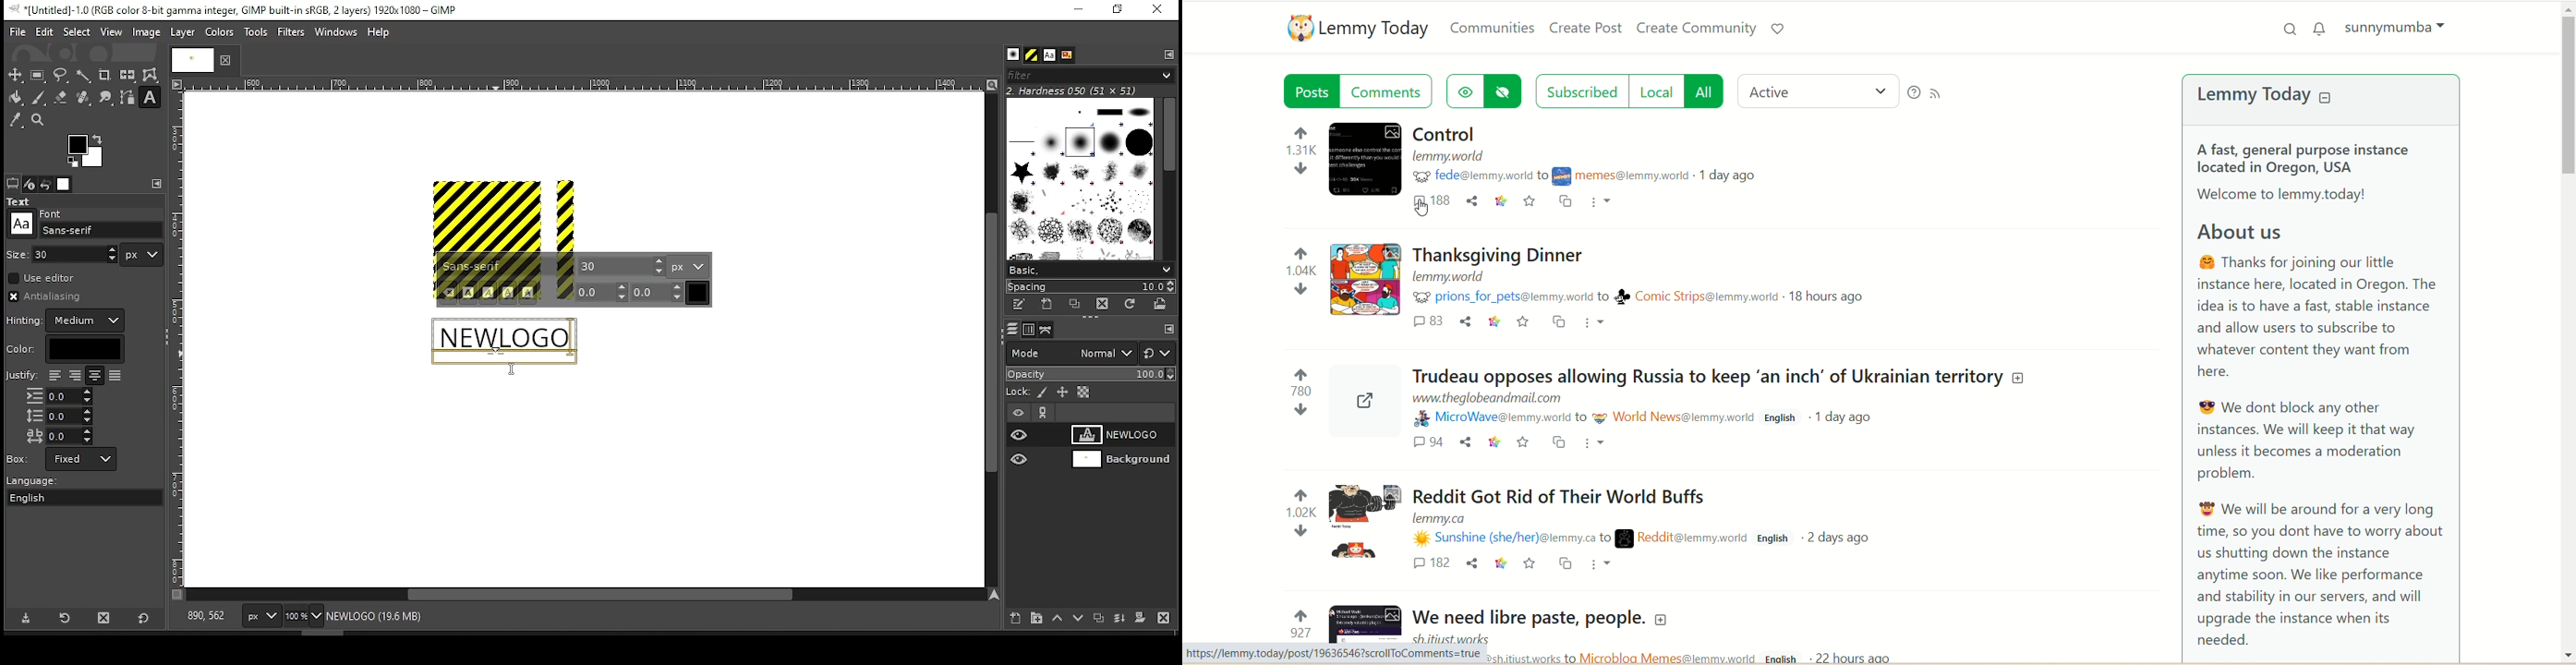 Image resolution: width=2576 pixels, height=672 pixels. I want to click on 818,363, so click(204, 616).